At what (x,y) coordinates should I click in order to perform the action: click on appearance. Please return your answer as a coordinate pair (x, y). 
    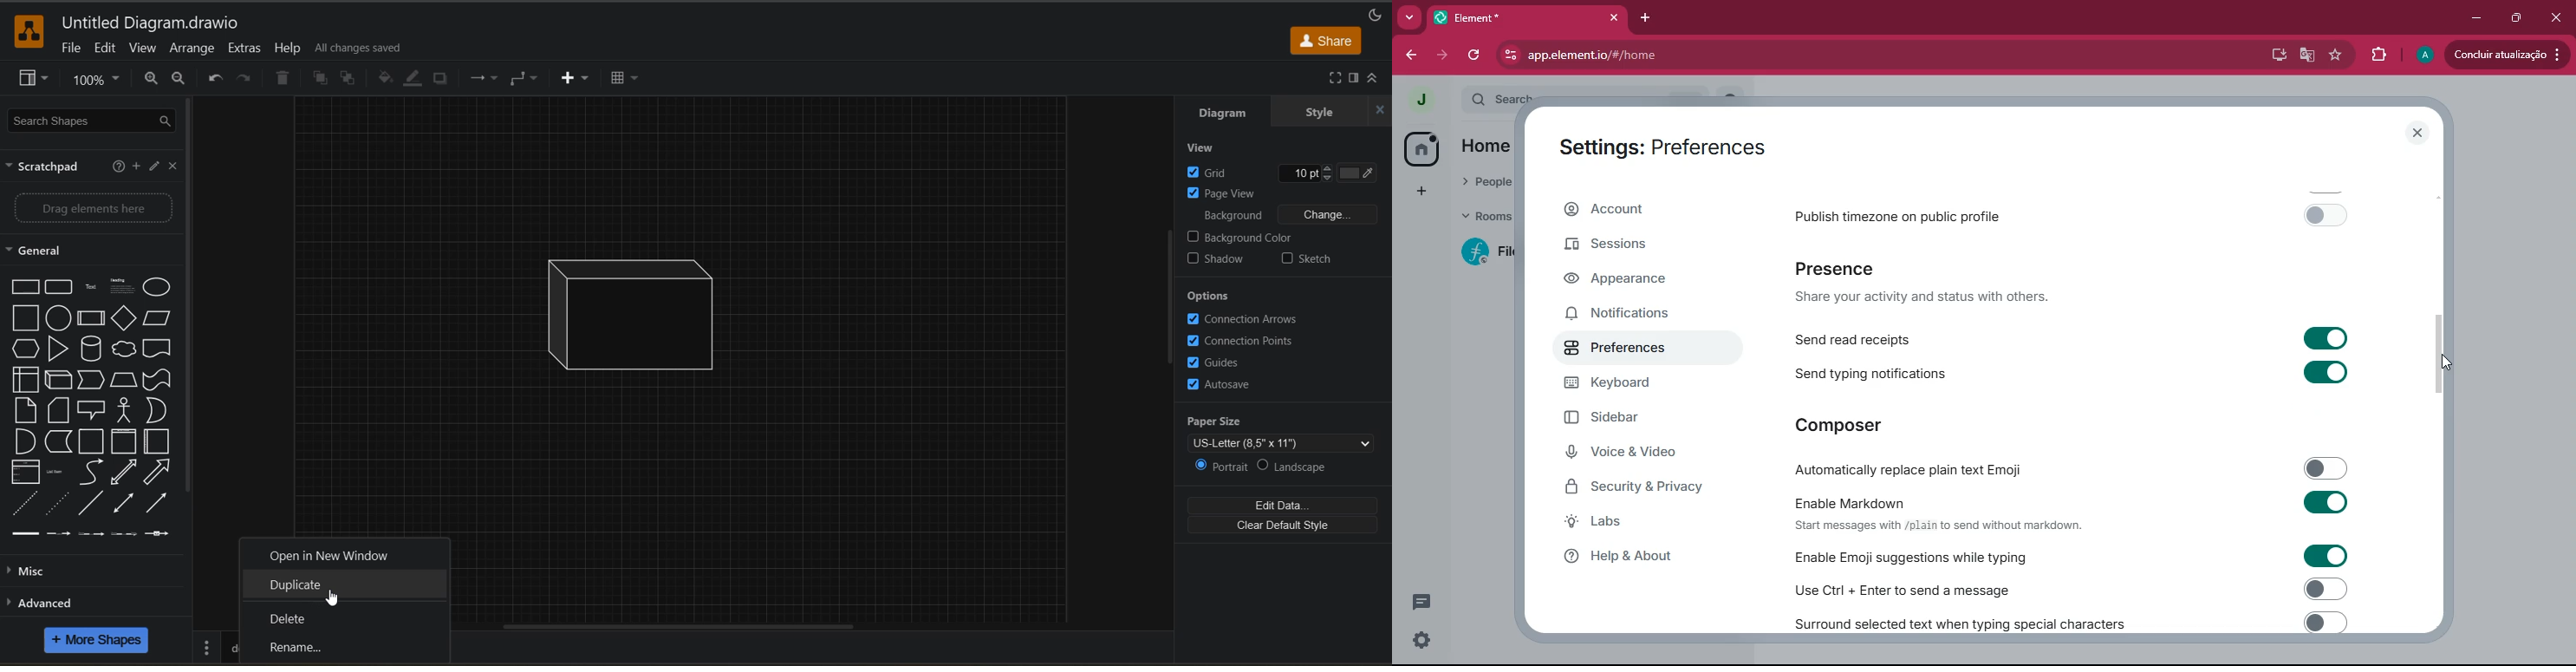
    Looking at the image, I should click on (1626, 279).